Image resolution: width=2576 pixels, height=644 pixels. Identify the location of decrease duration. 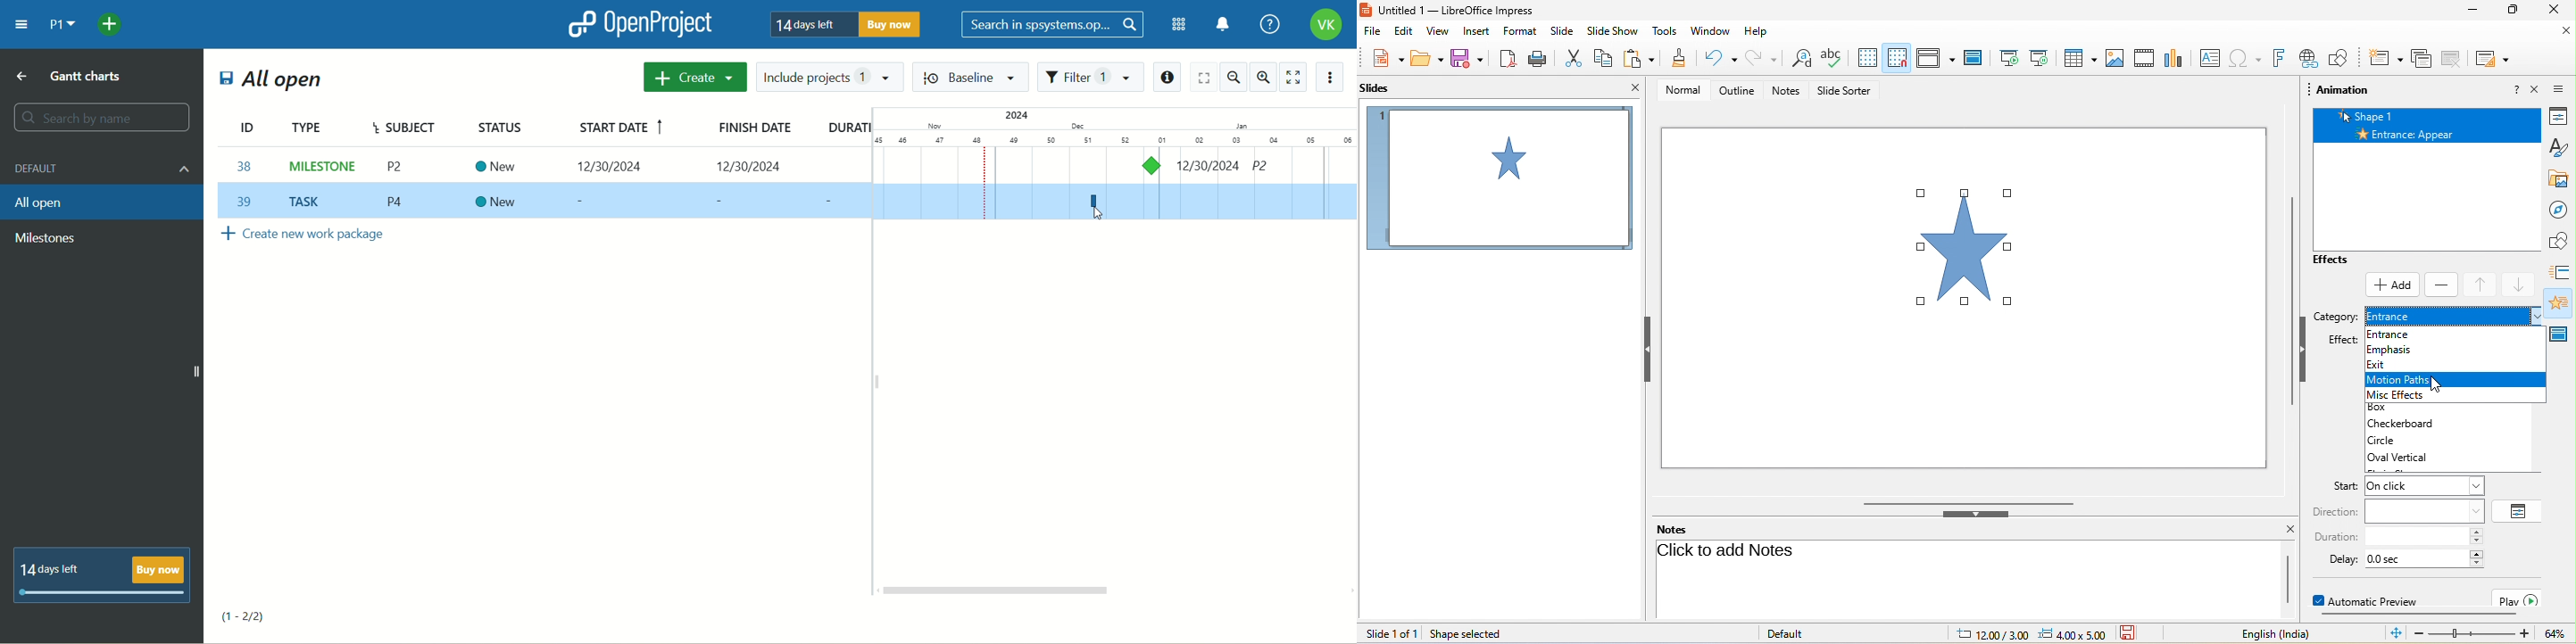
(2477, 542).